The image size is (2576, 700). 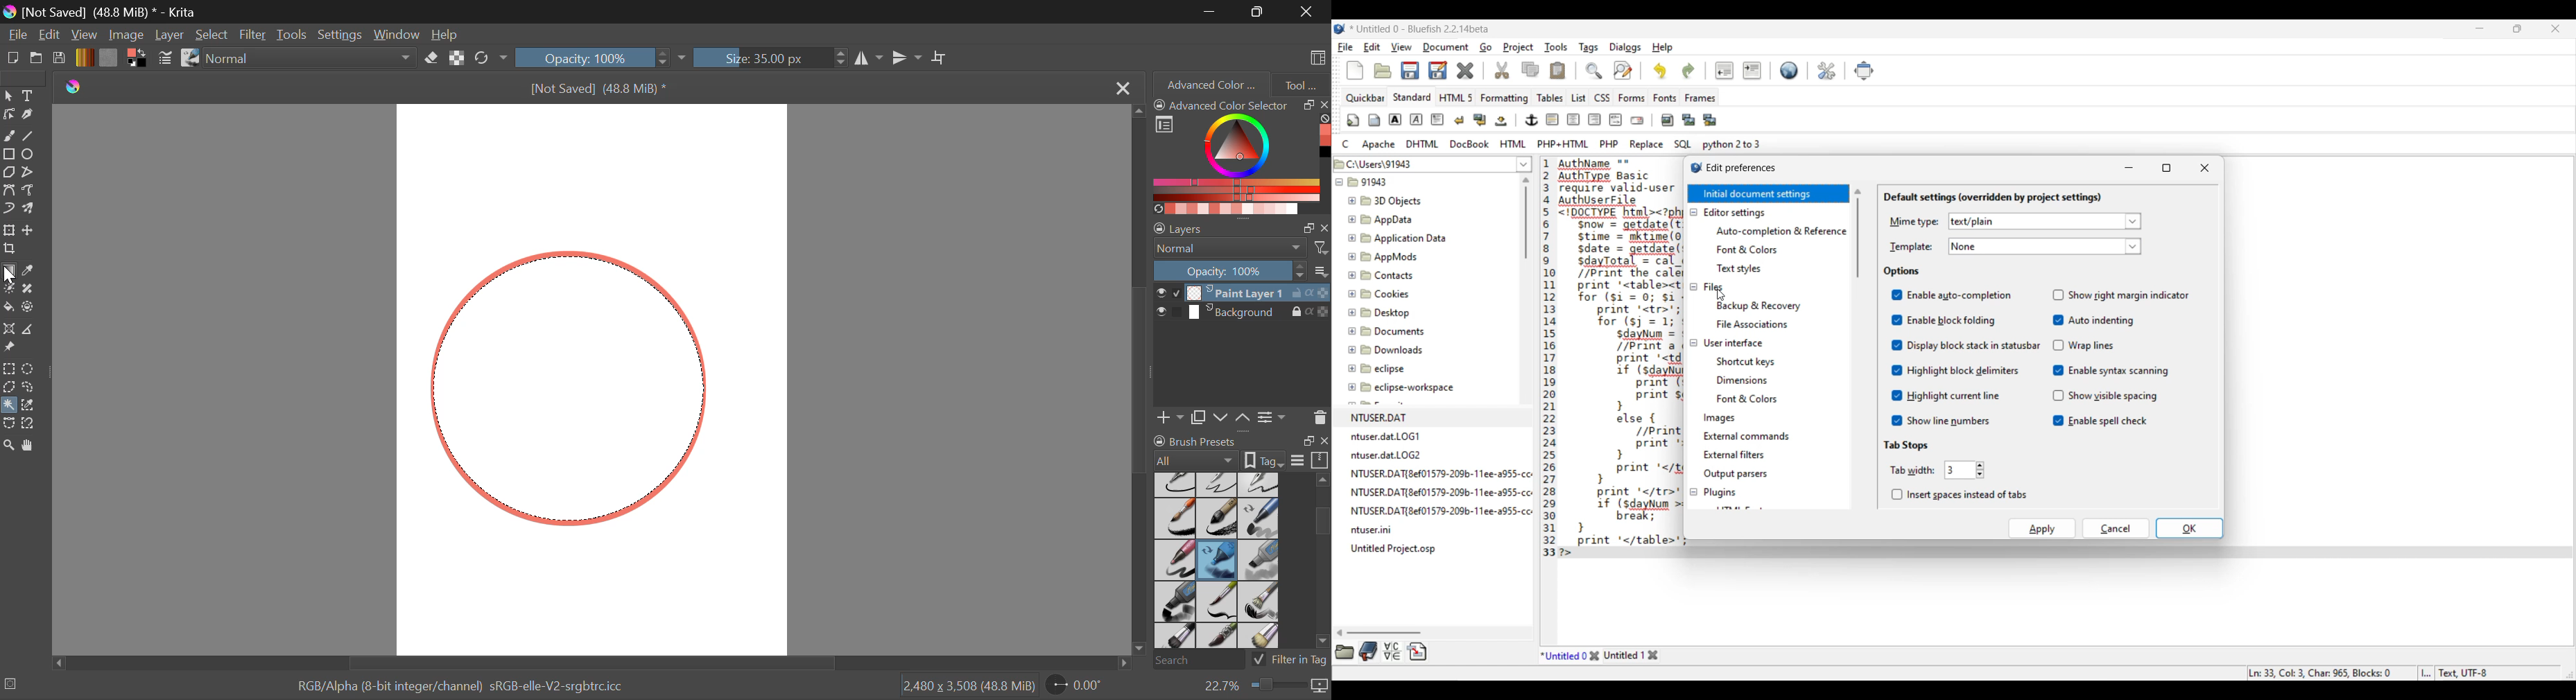 I want to click on Scroll Bar, so click(x=588, y=663).